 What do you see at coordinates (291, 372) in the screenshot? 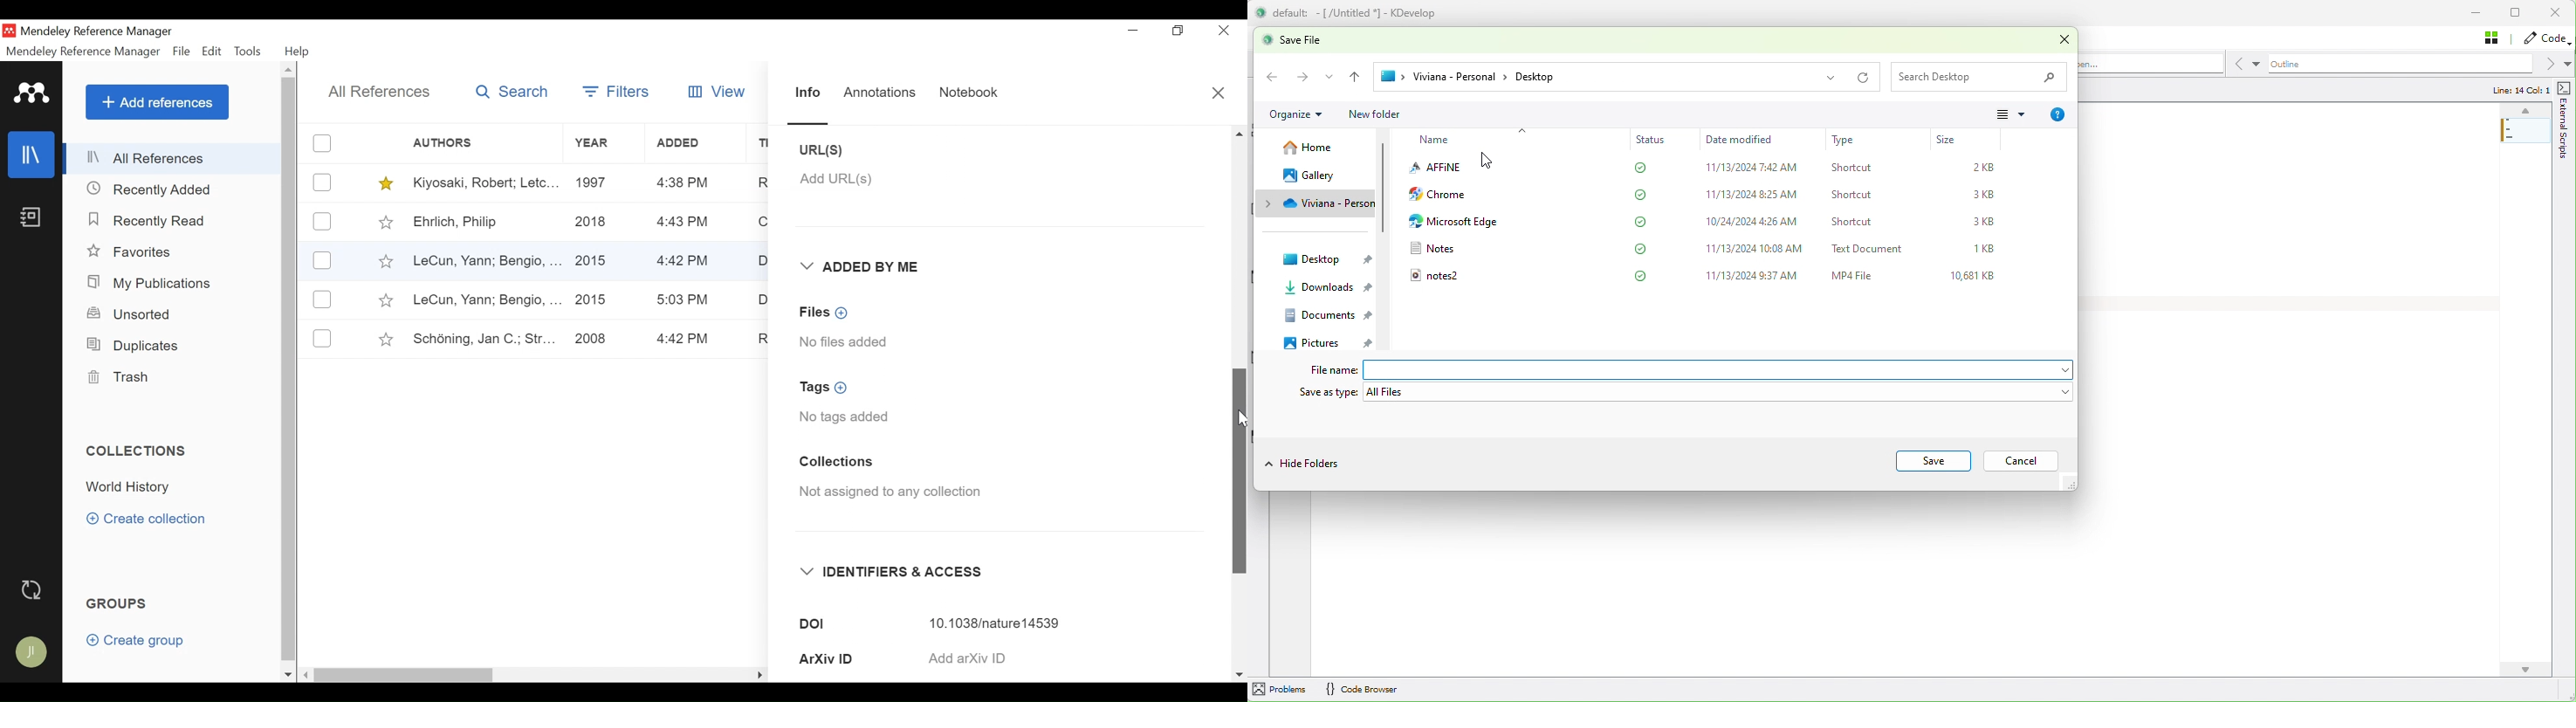
I see `Vertical Scroll bar` at bounding box center [291, 372].